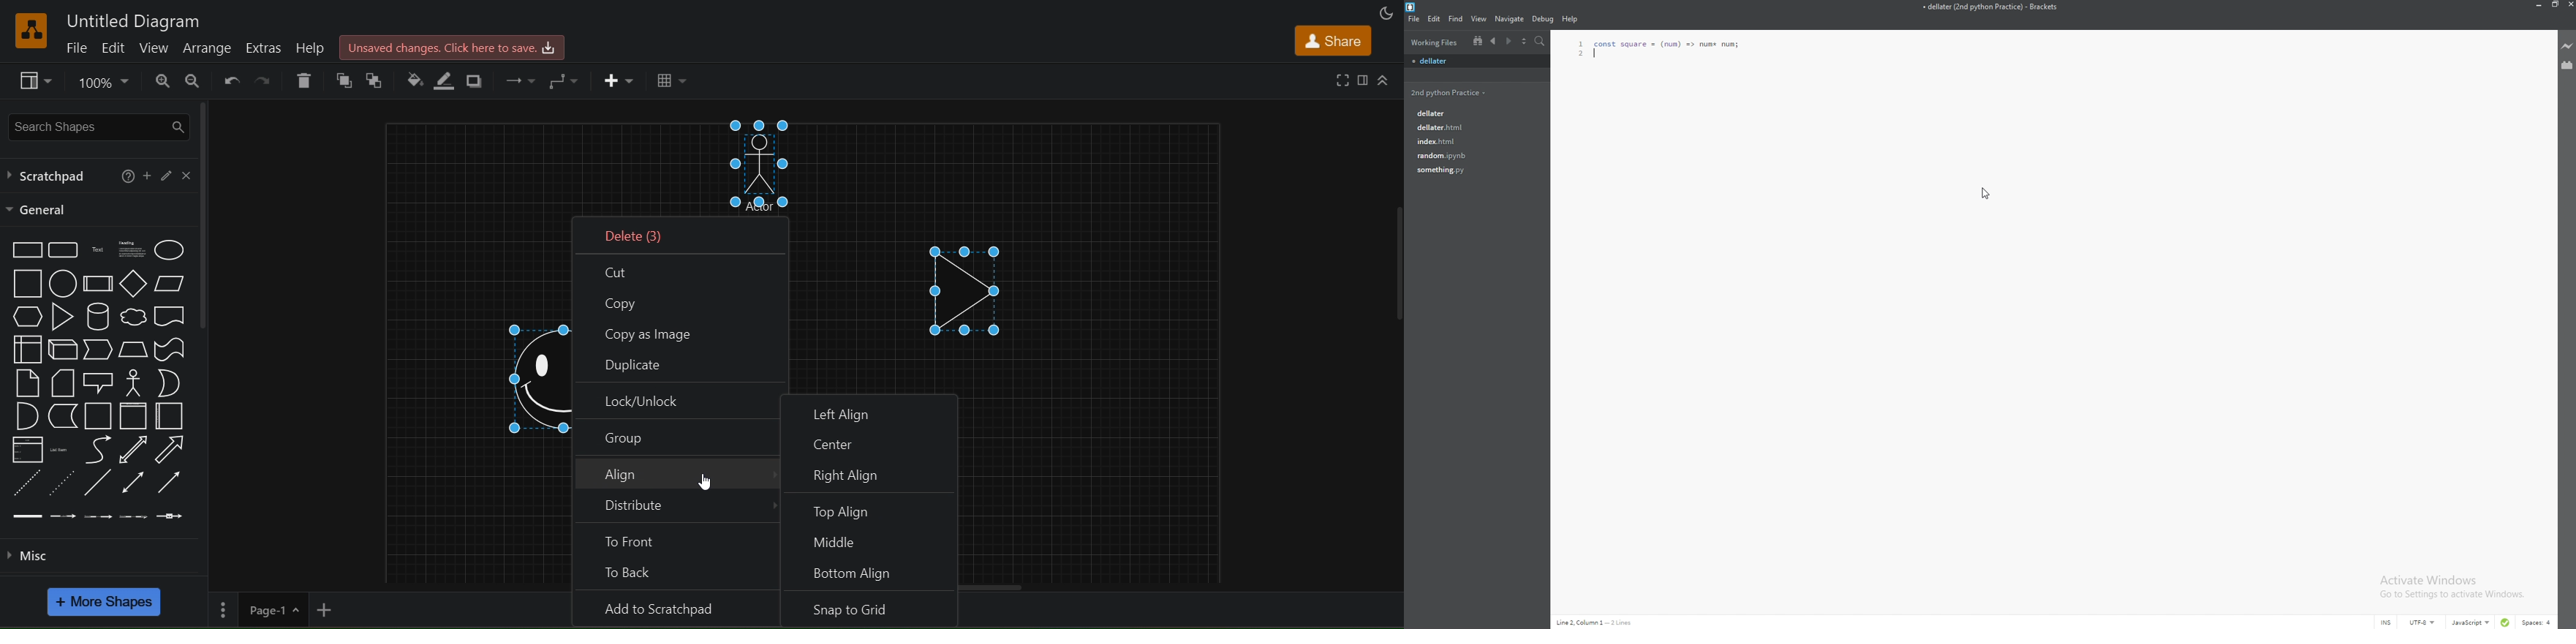 This screenshot has height=644, width=2576. Describe the element at coordinates (679, 475) in the screenshot. I see `align` at that location.